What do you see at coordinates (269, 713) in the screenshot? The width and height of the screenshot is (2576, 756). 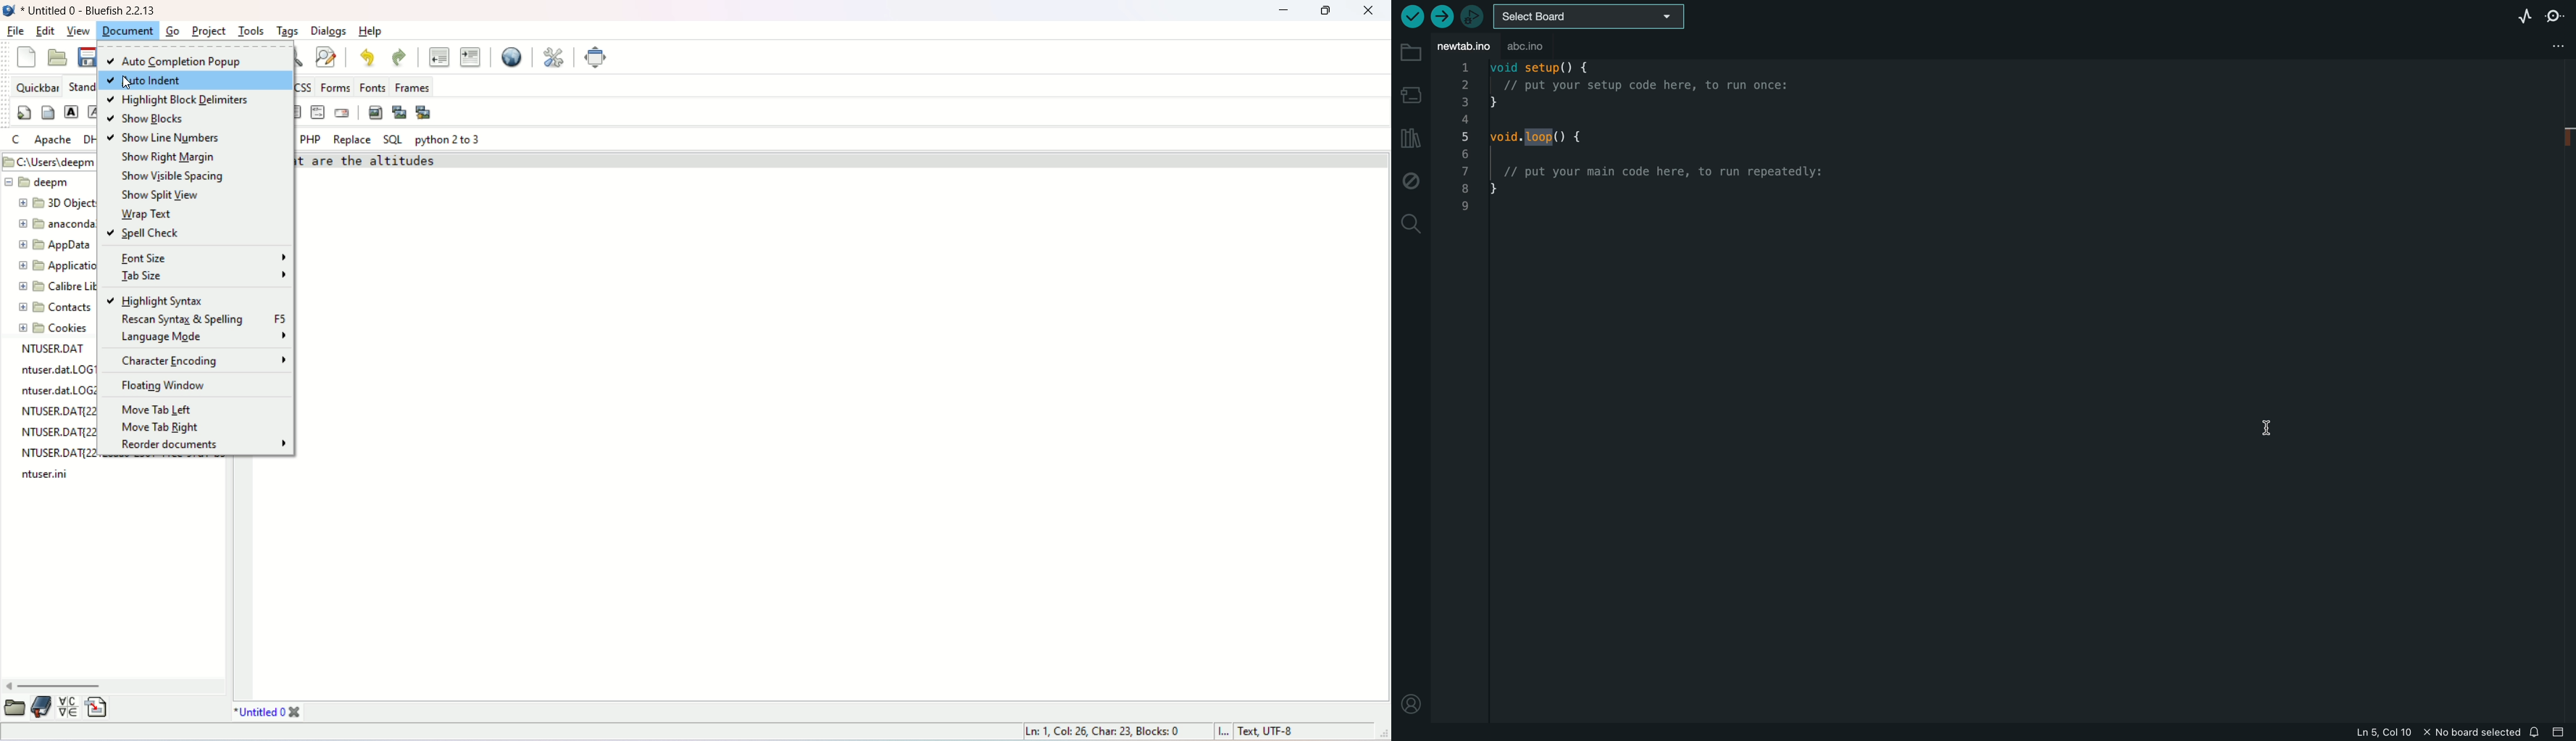 I see `title` at bounding box center [269, 713].